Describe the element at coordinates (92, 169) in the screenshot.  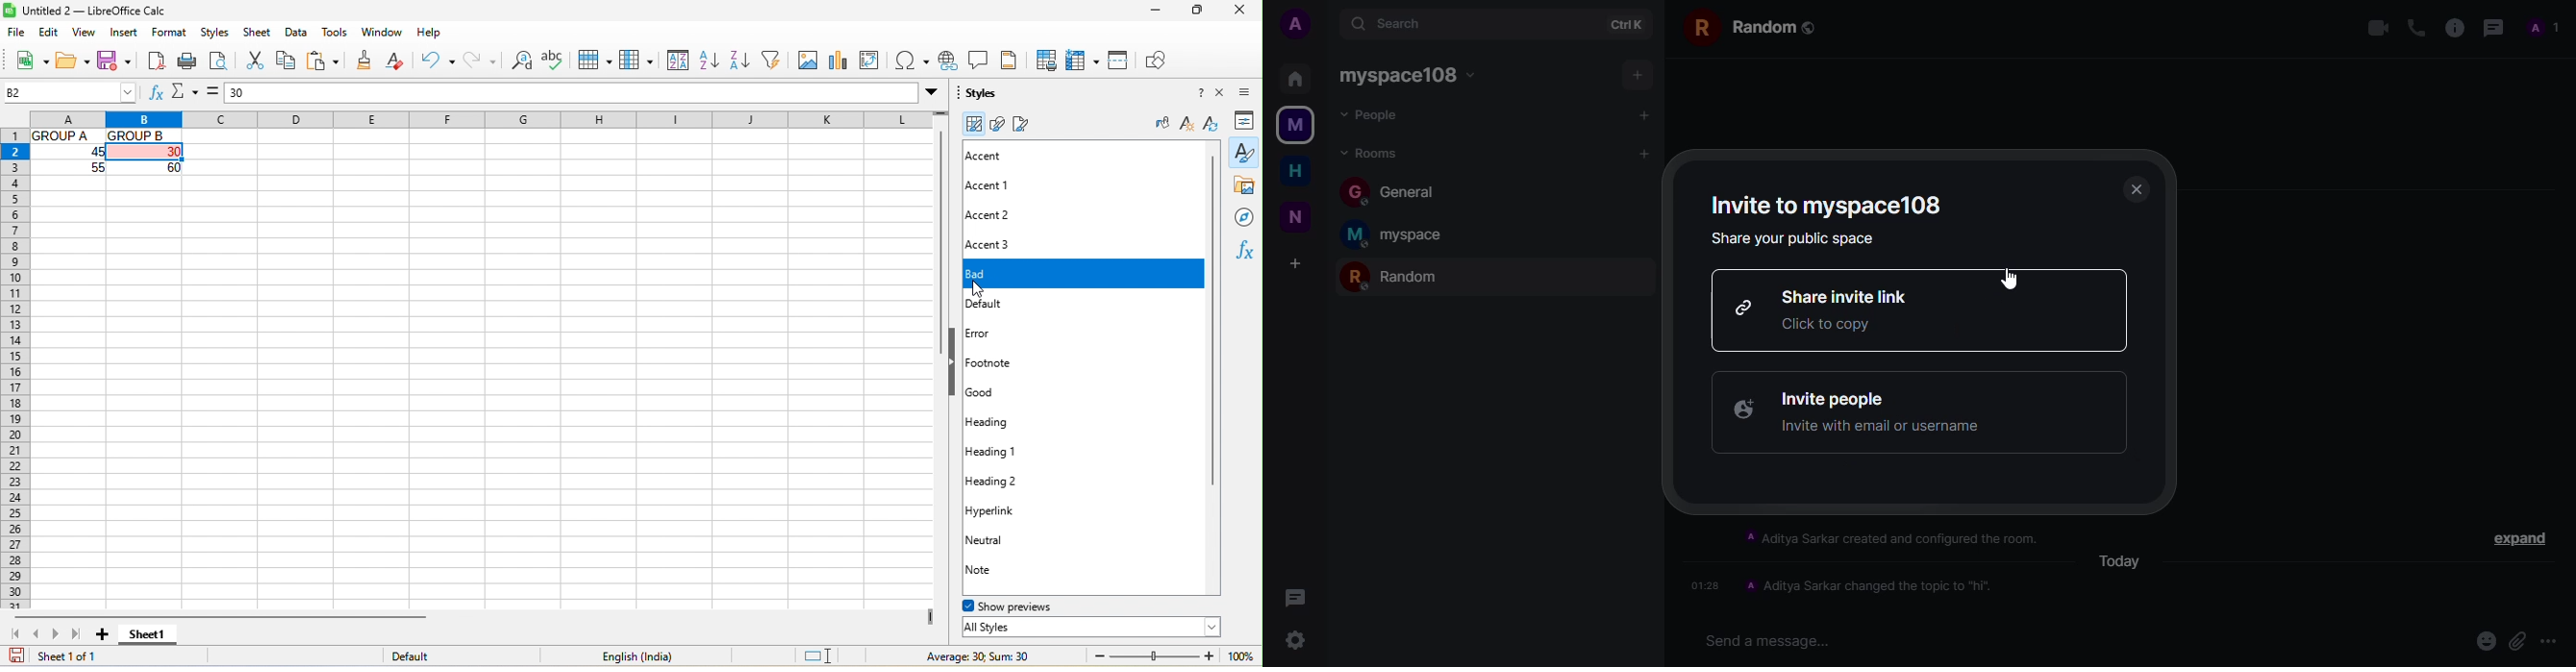
I see `55` at that location.